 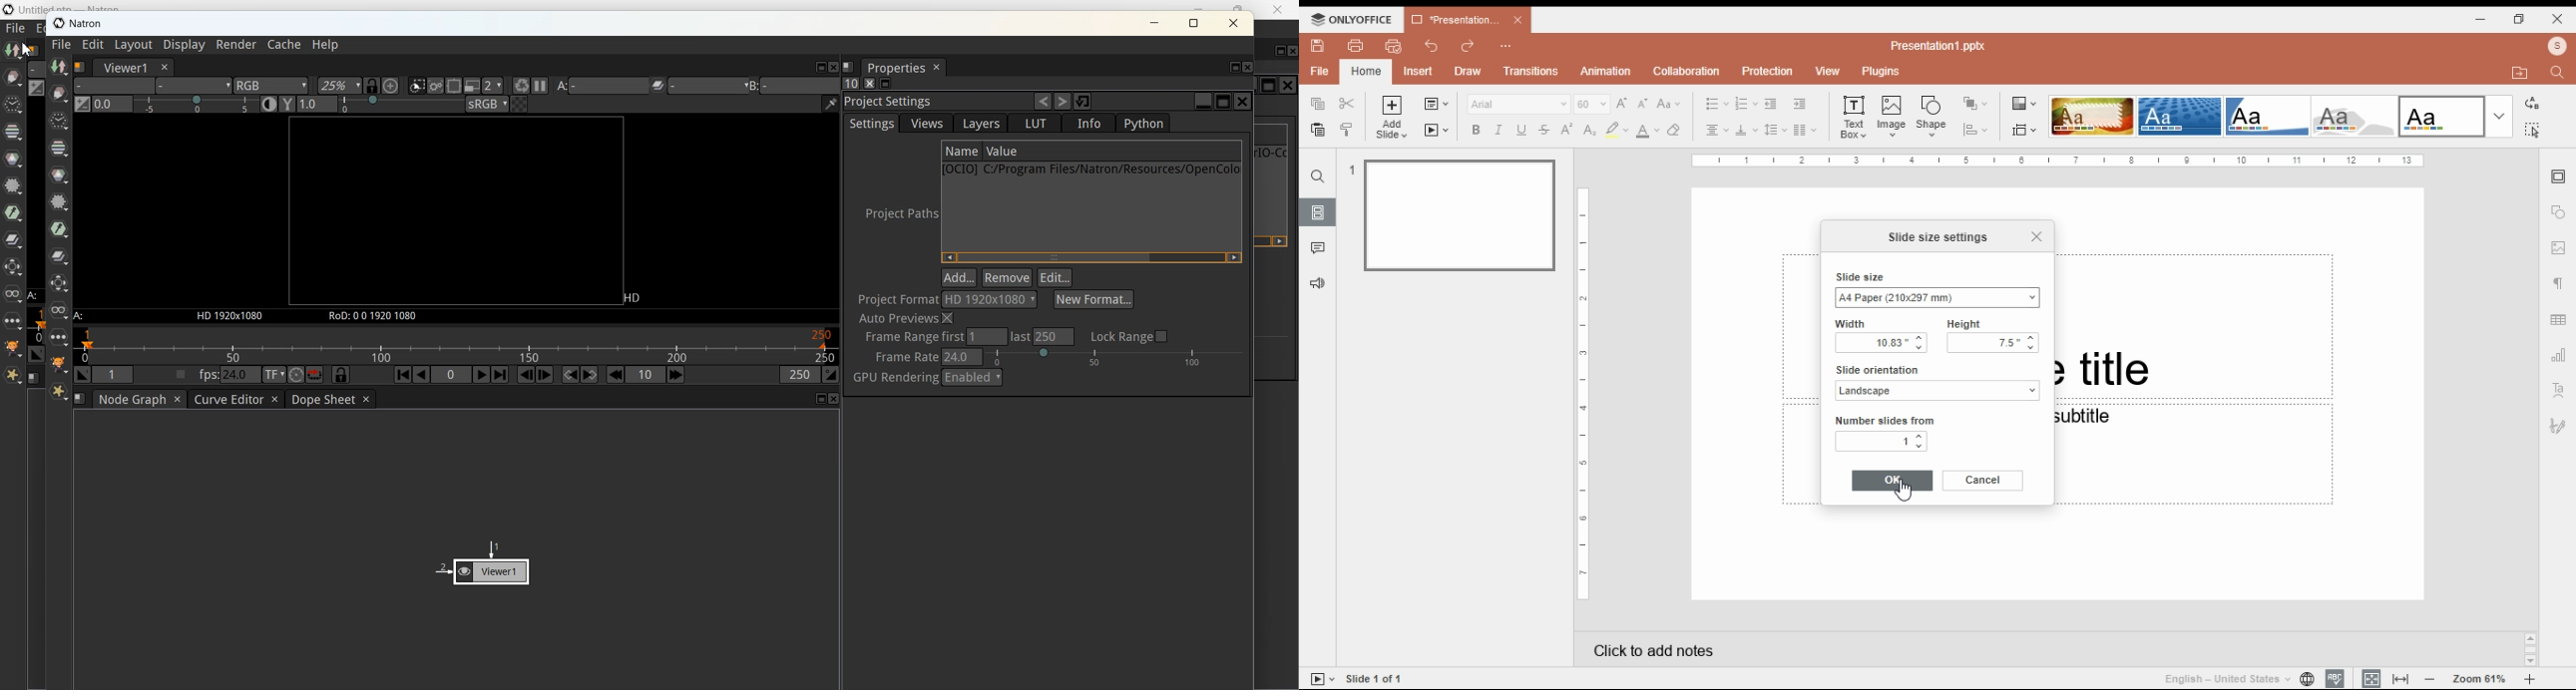 What do you see at coordinates (1365, 72) in the screenshot?
I see `home` at bounding box center [1365, 72].